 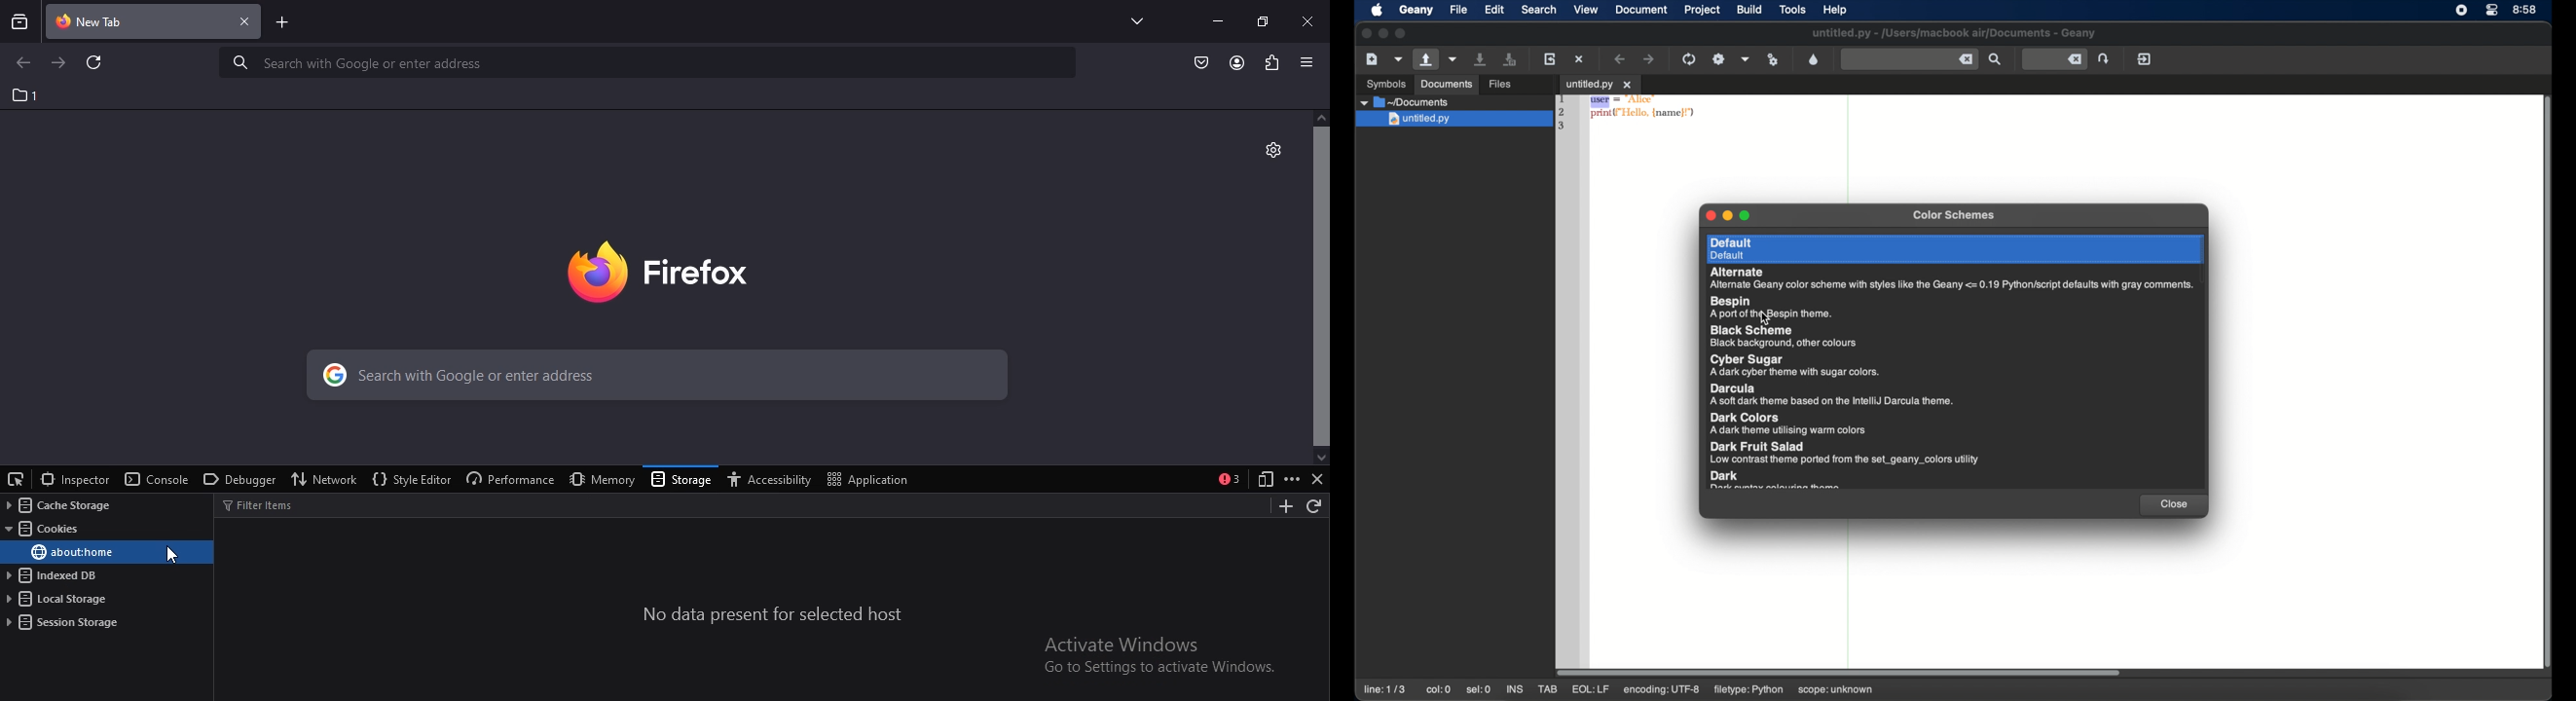 What do you see at coordinates (1309, 20) in the screenshot?
I see `close` at bounding box center [1309, 20].